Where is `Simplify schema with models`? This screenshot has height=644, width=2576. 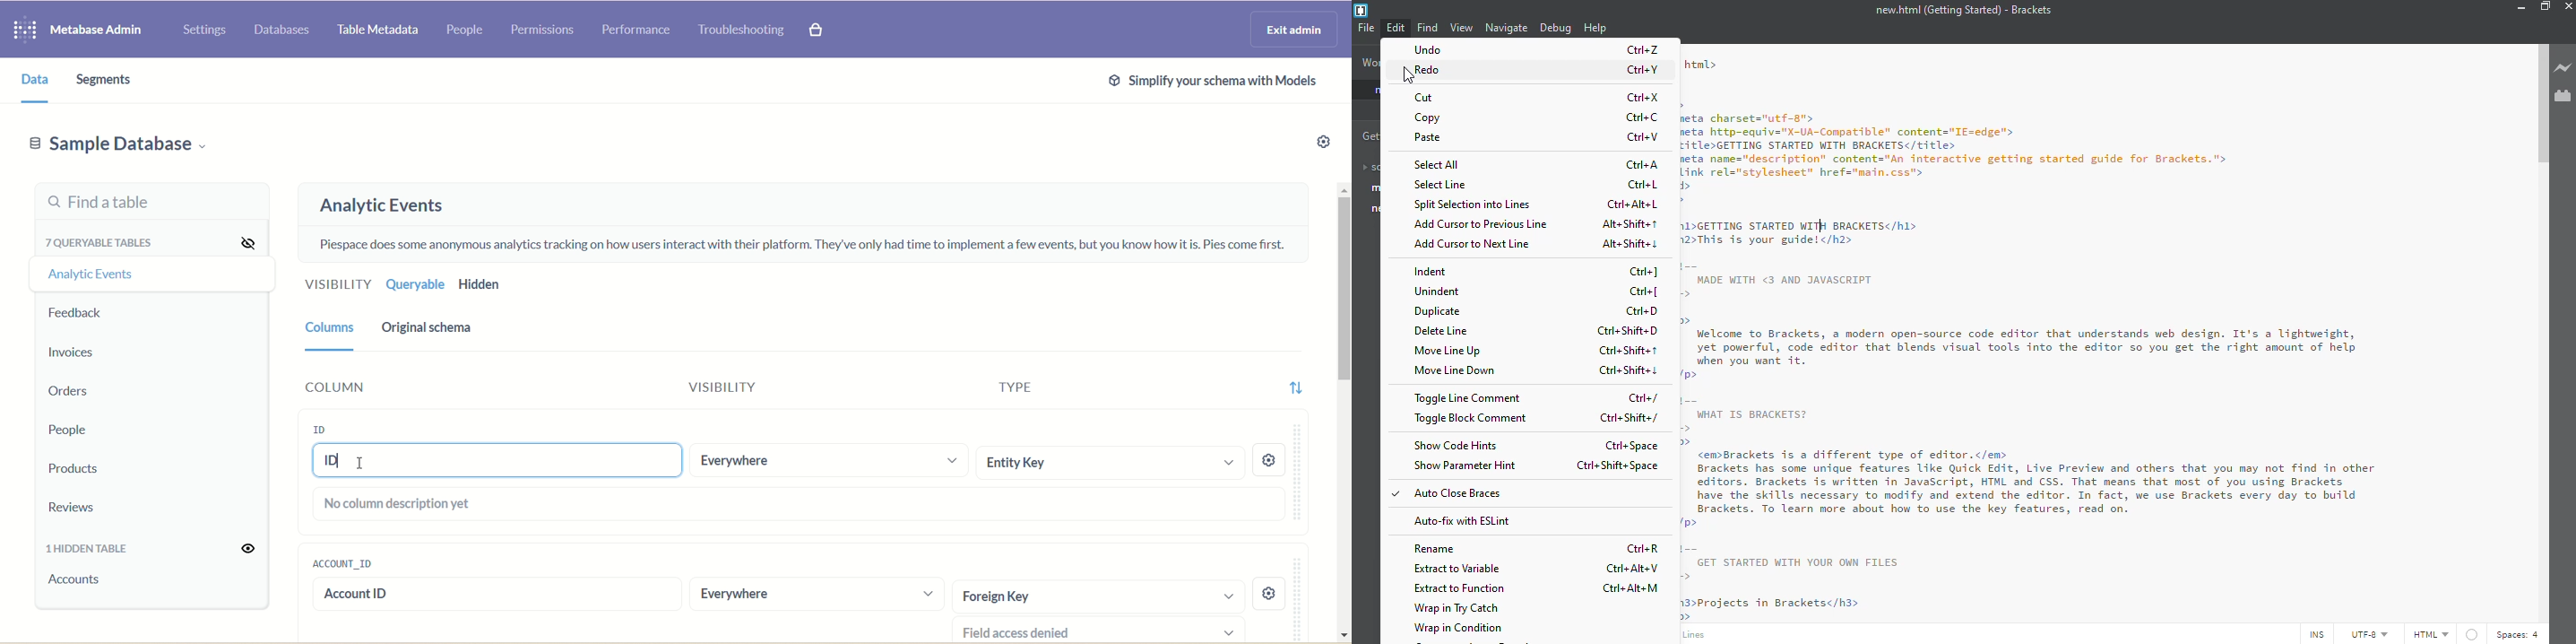 Simplify schema with models is located at coordinates (1209, 84).